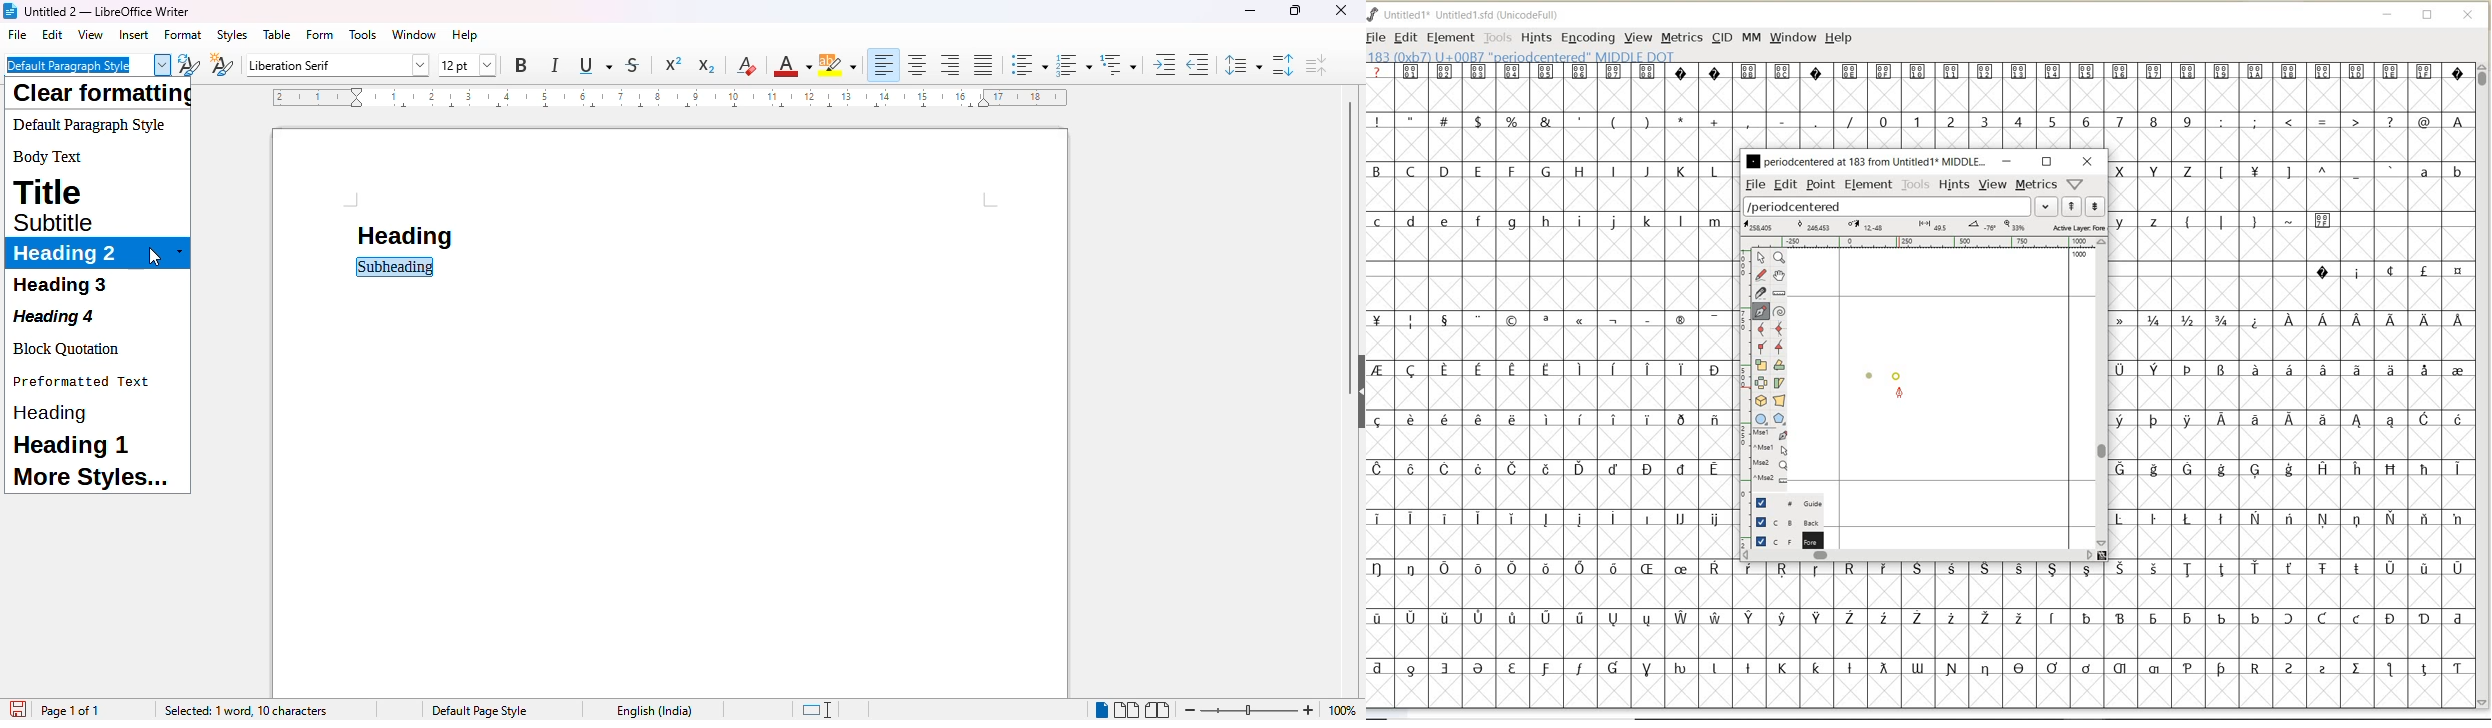 The height and width of the screenshot is (728, 2492). What do you see at coordinates (1638, 38) in the screenshot?
I see `VIEW` at bounding box center [1638, 38].